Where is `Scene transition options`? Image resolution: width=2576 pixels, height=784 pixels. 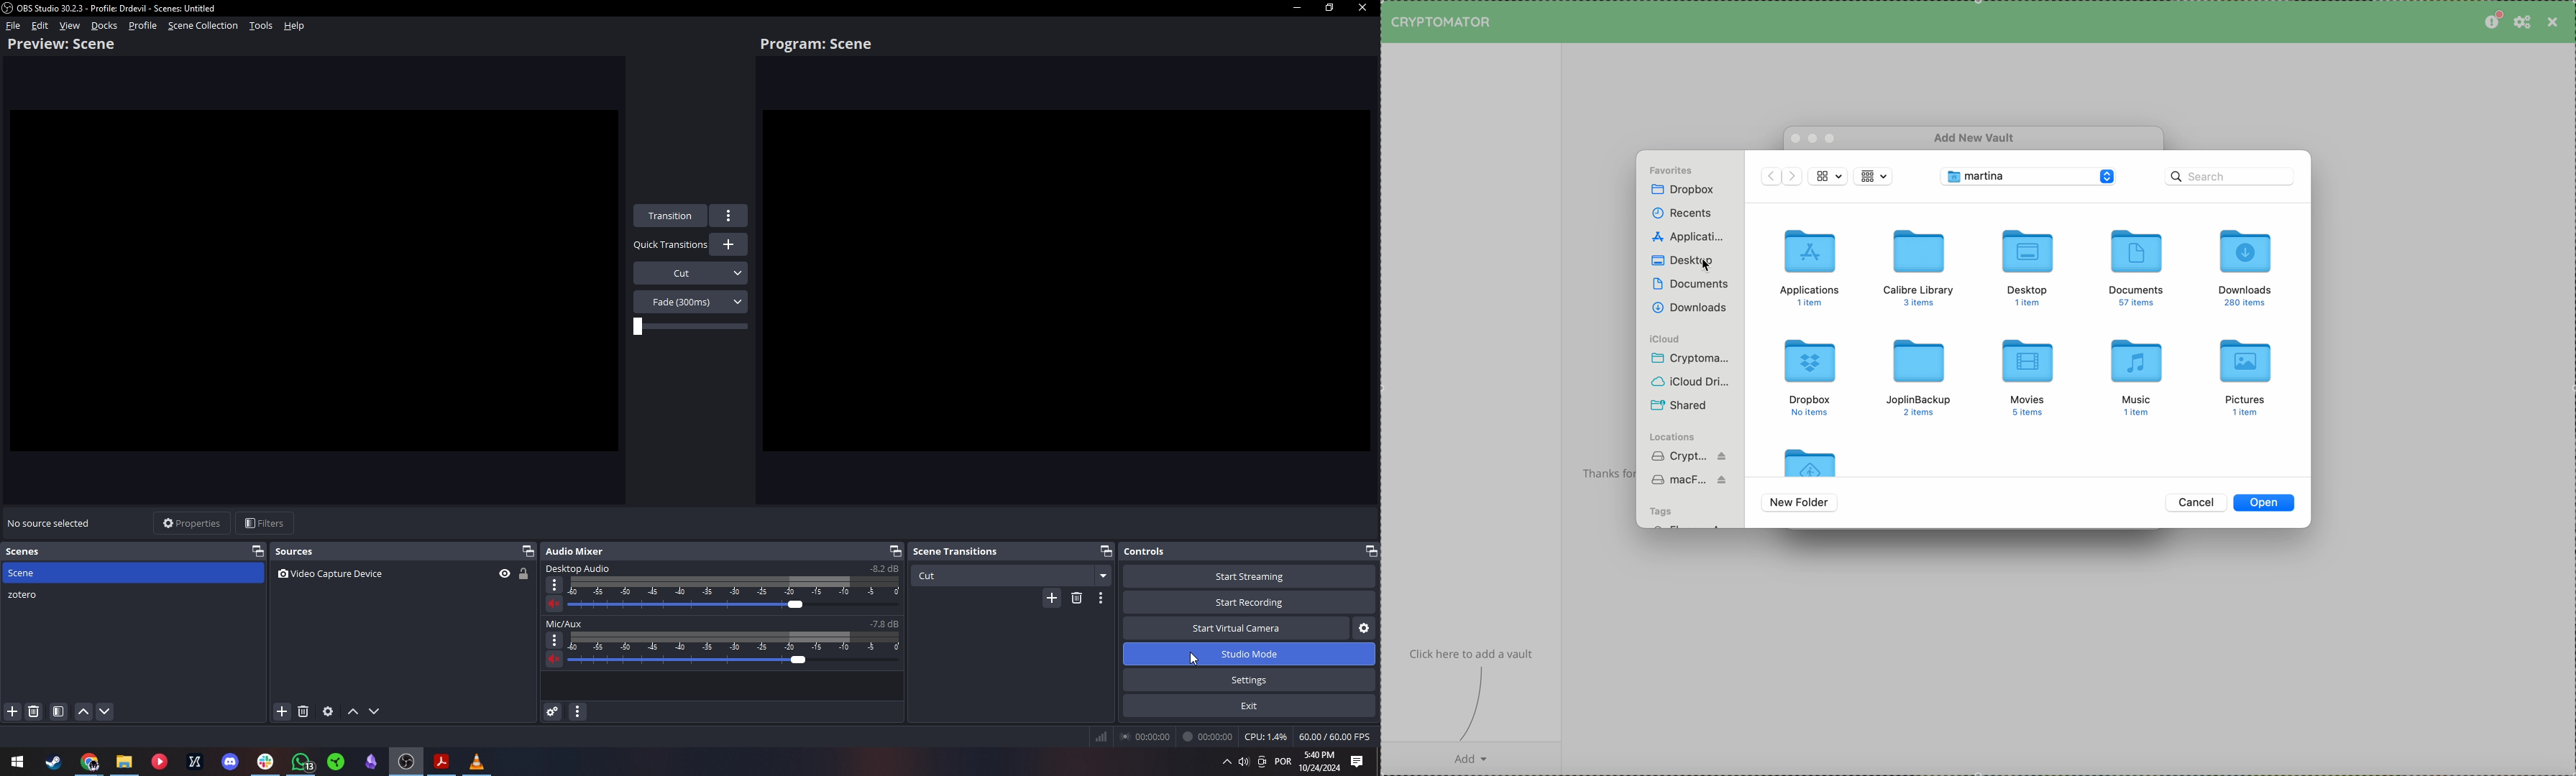
Scene transition options is located at coordinates (1103, 576).